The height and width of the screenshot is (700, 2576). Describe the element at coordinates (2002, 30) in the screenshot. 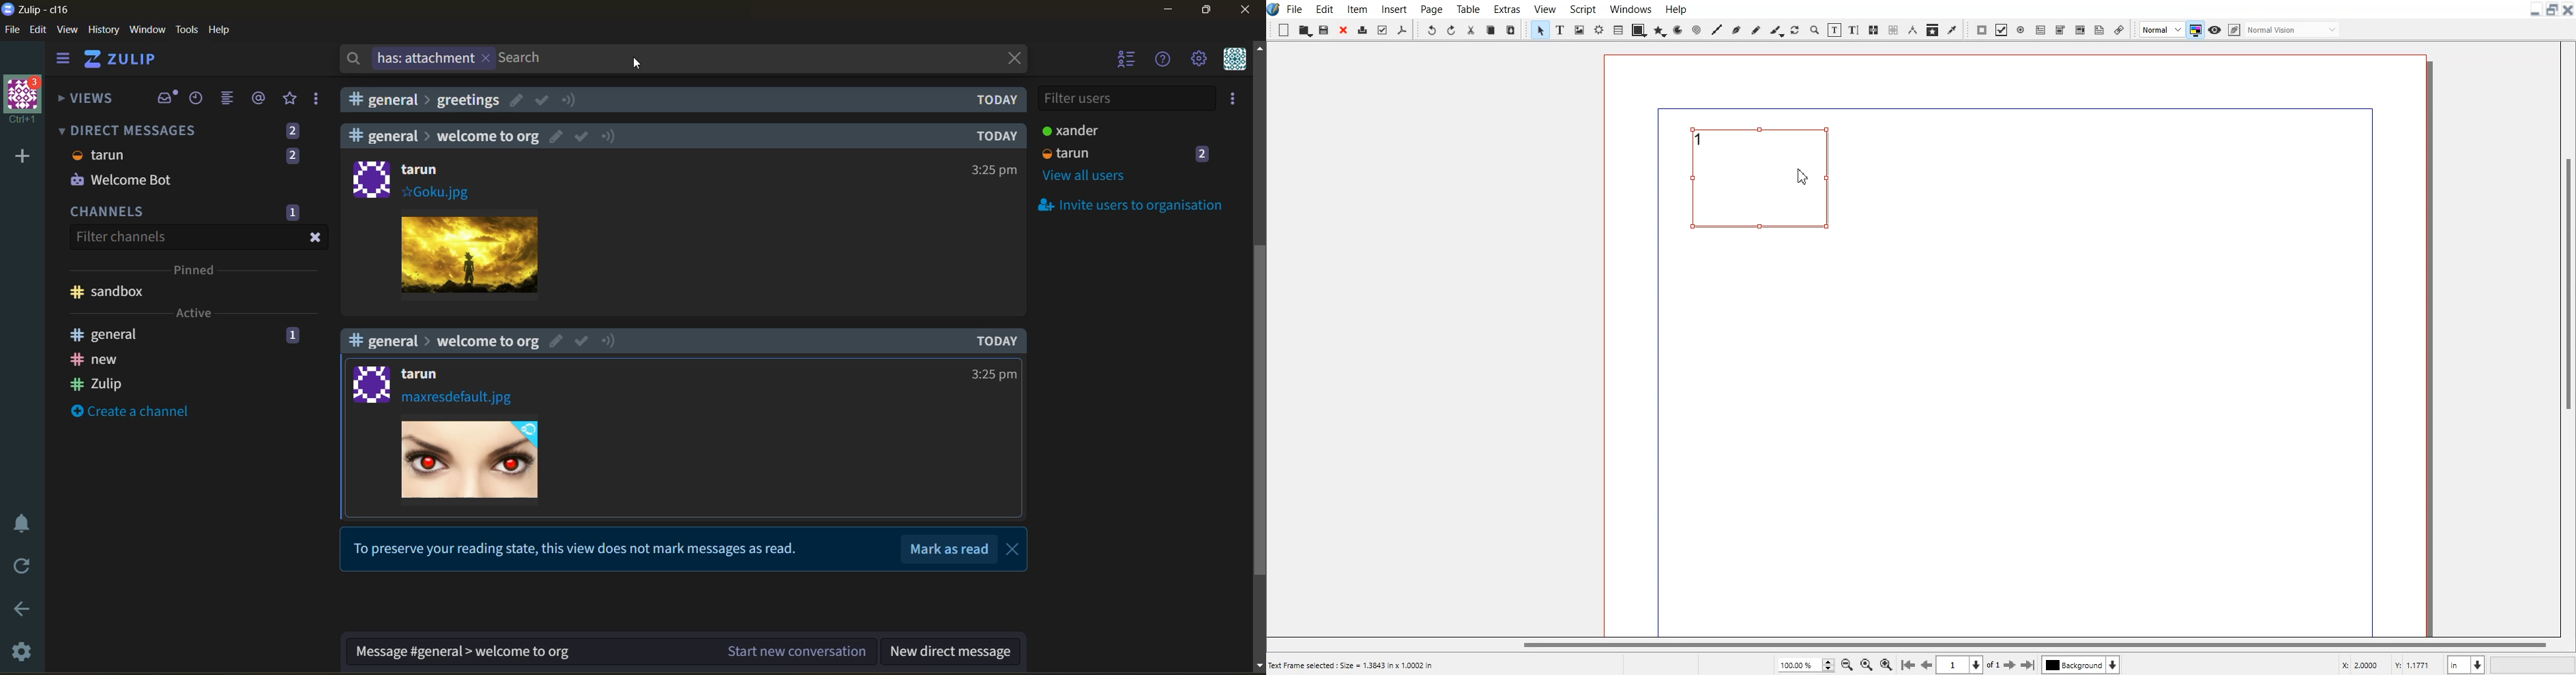

I see `PDF Check Box` at that location.